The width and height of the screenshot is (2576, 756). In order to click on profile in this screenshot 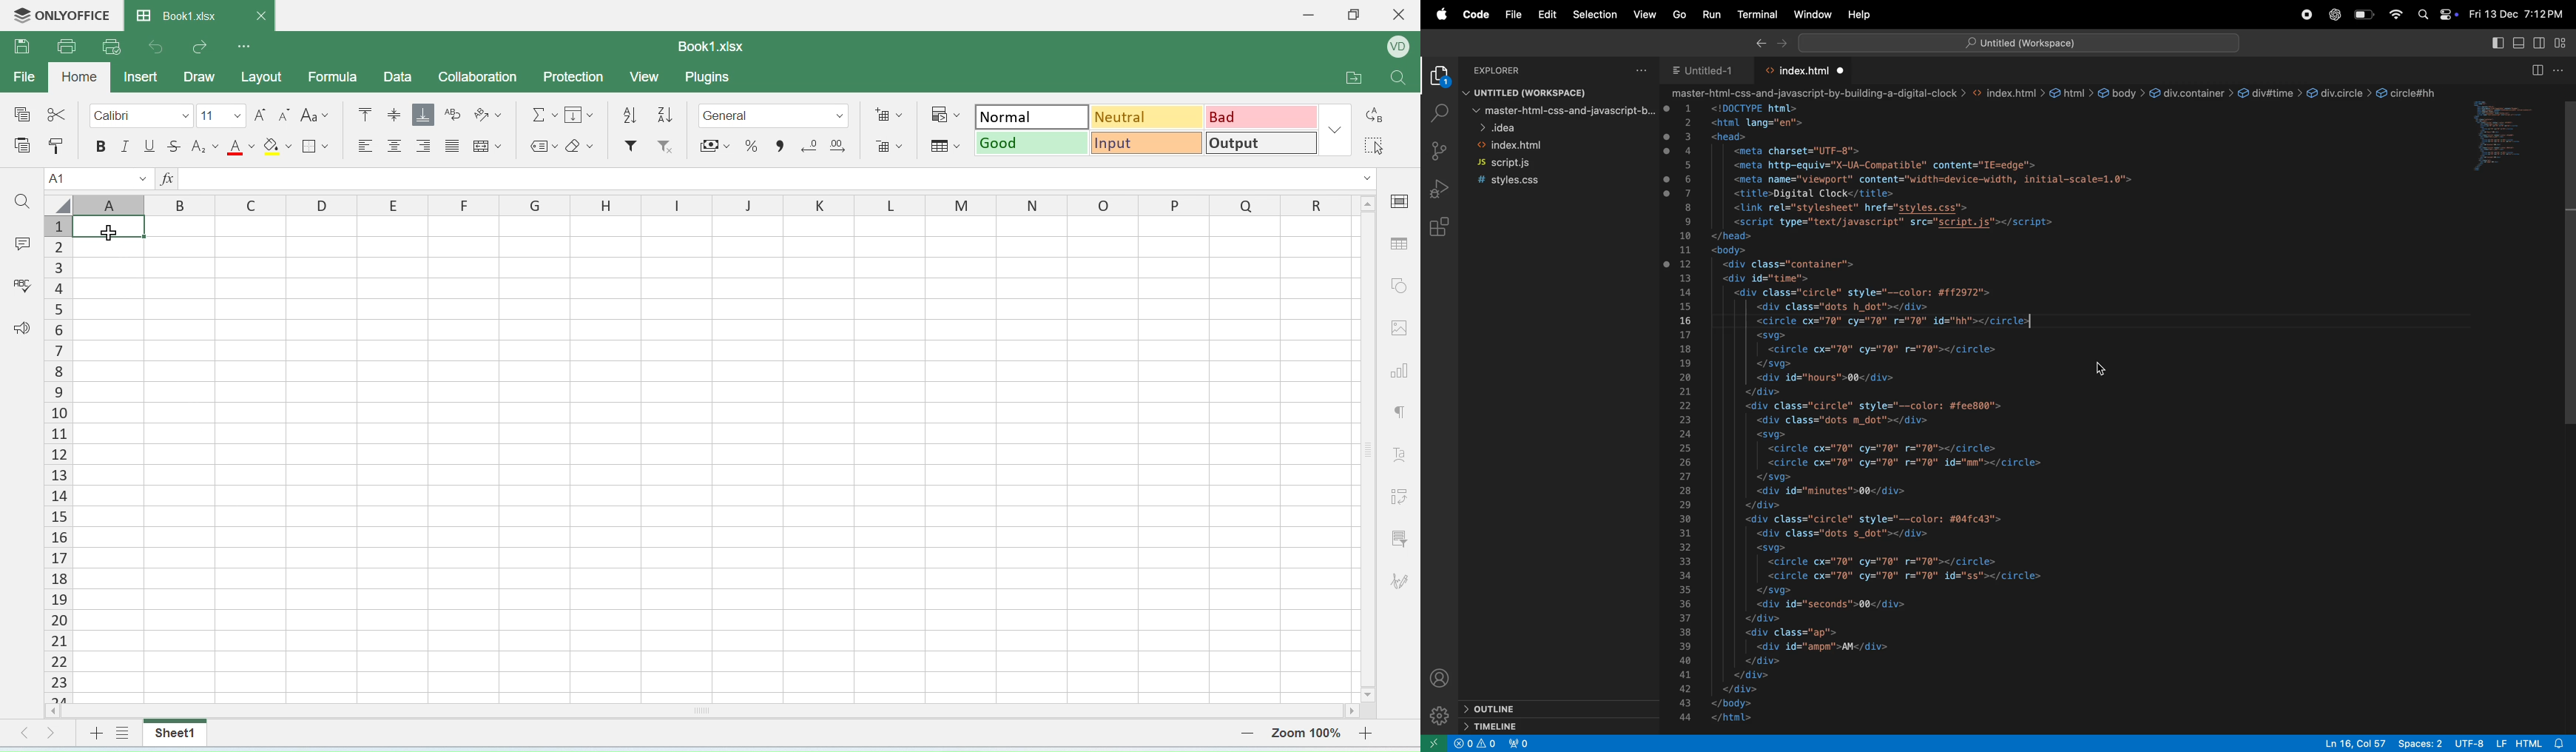, I will do `click(1399, 46)`.